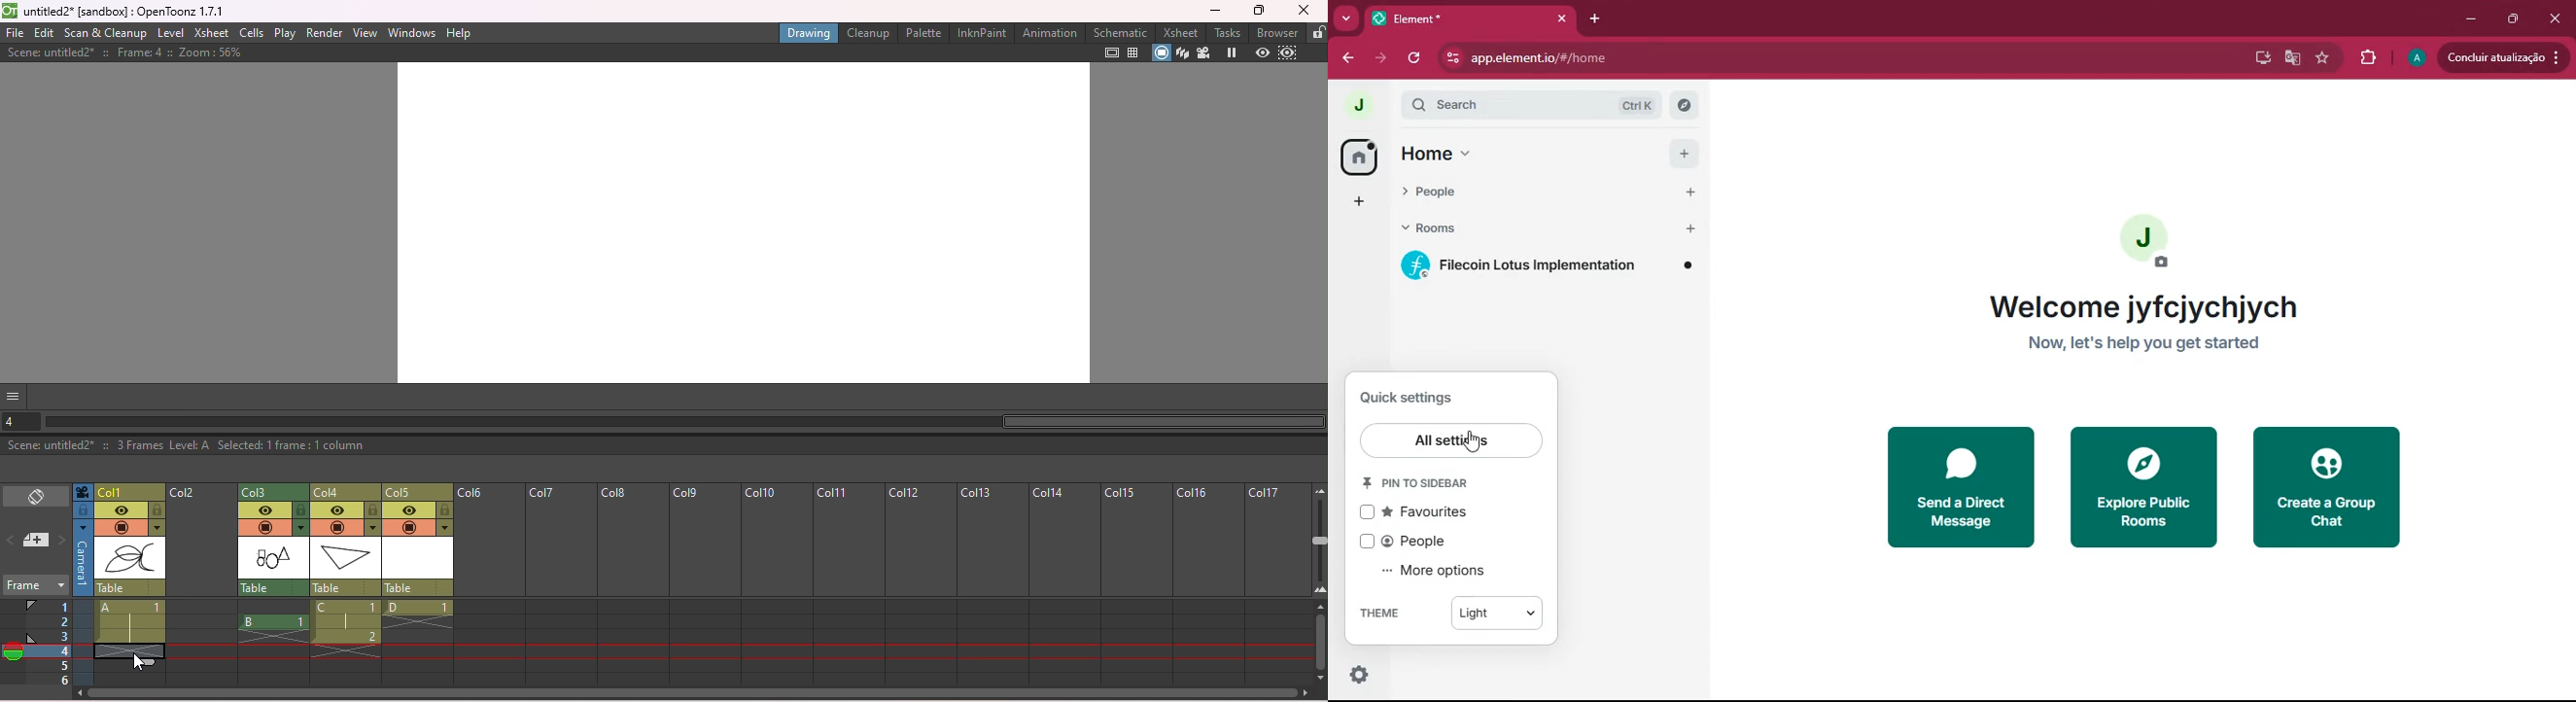 The height and width of the screenshot is (728, 2576). I want to click on Next memo, so click(62, 542).